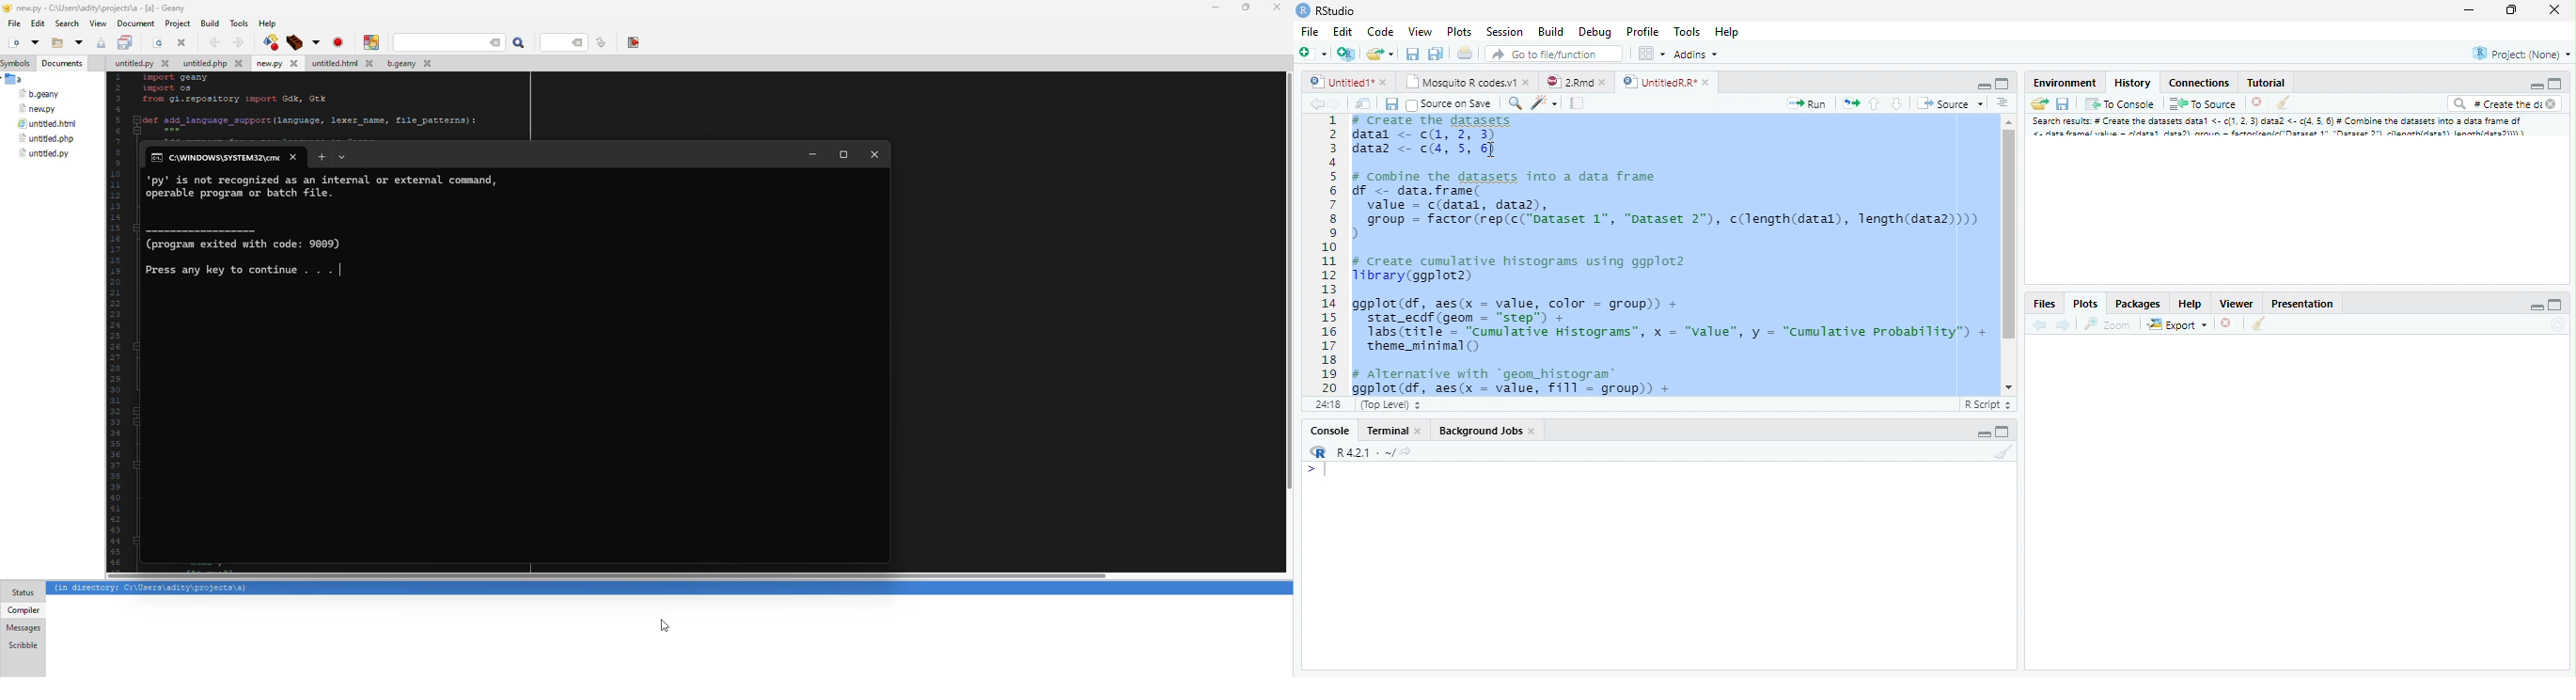 This screenshot has width=2576, height=700. Describe the element at coordinates (1449, 105) in the screenshot. I see `Source on Save` at that location.